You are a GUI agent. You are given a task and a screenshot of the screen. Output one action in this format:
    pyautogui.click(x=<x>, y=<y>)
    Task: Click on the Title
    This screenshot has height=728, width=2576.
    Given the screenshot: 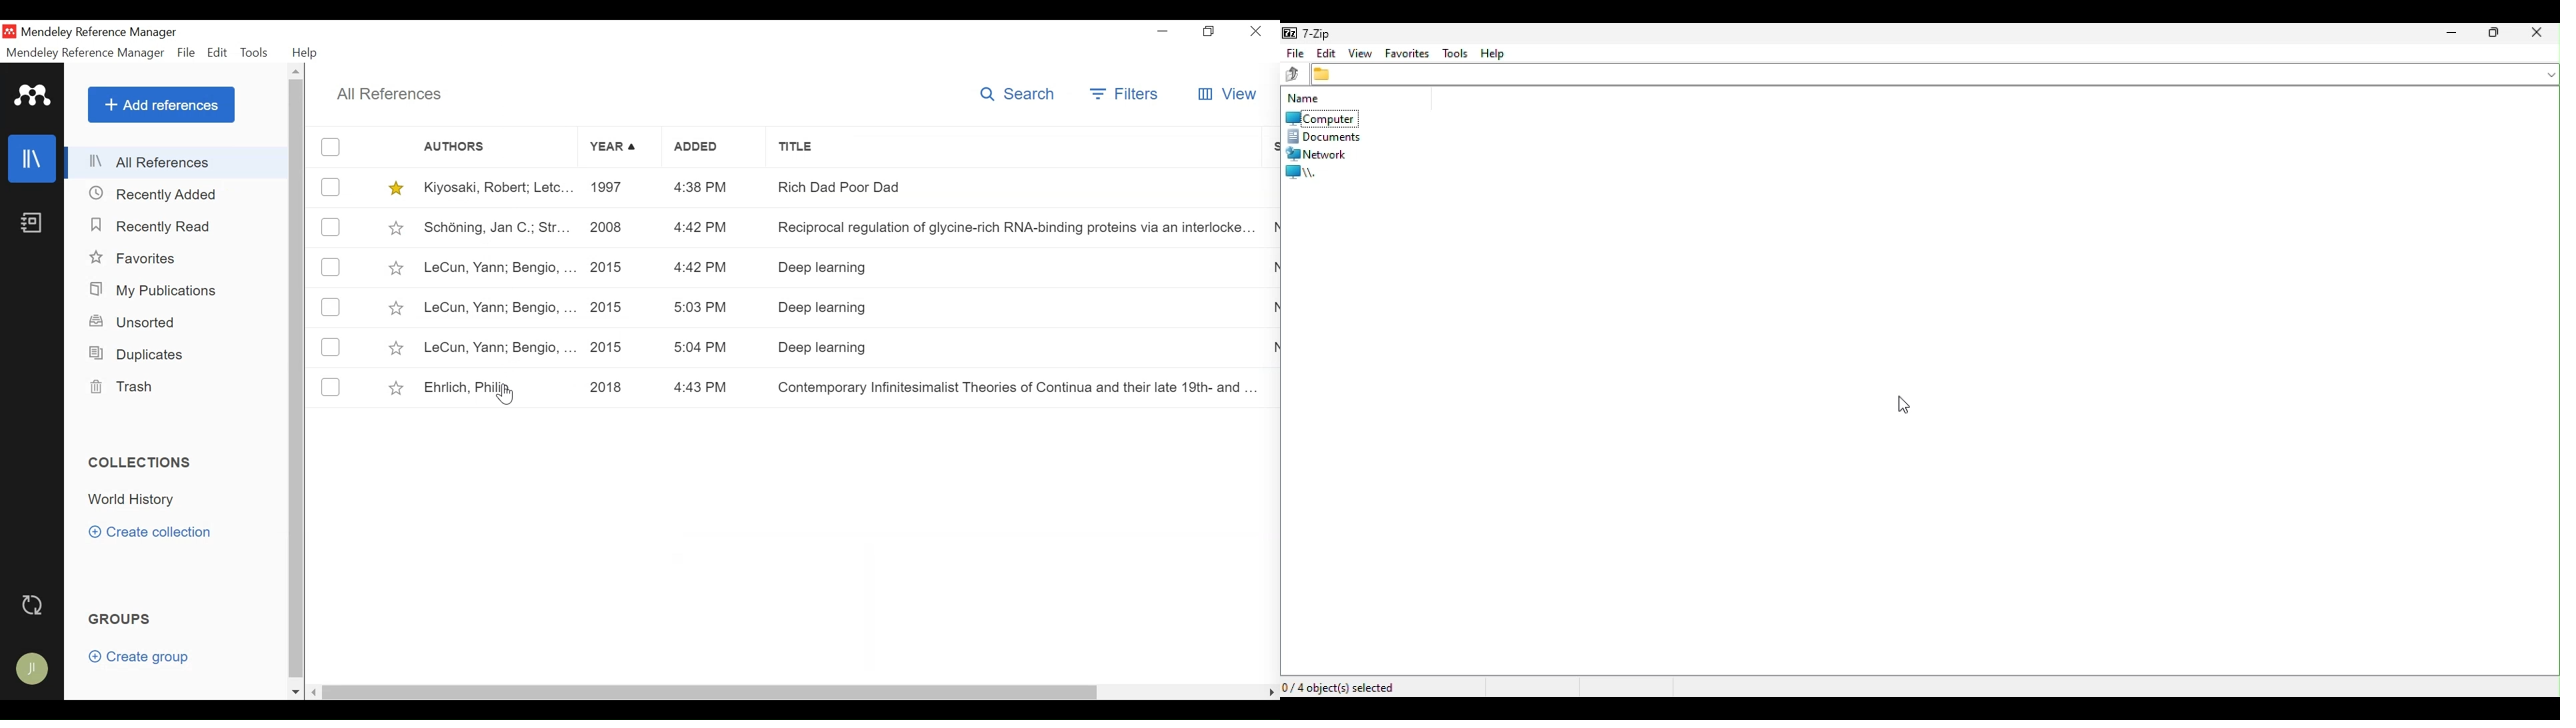 What is the action you would take?
    pyautogui.click(x=1021, y=147)
    